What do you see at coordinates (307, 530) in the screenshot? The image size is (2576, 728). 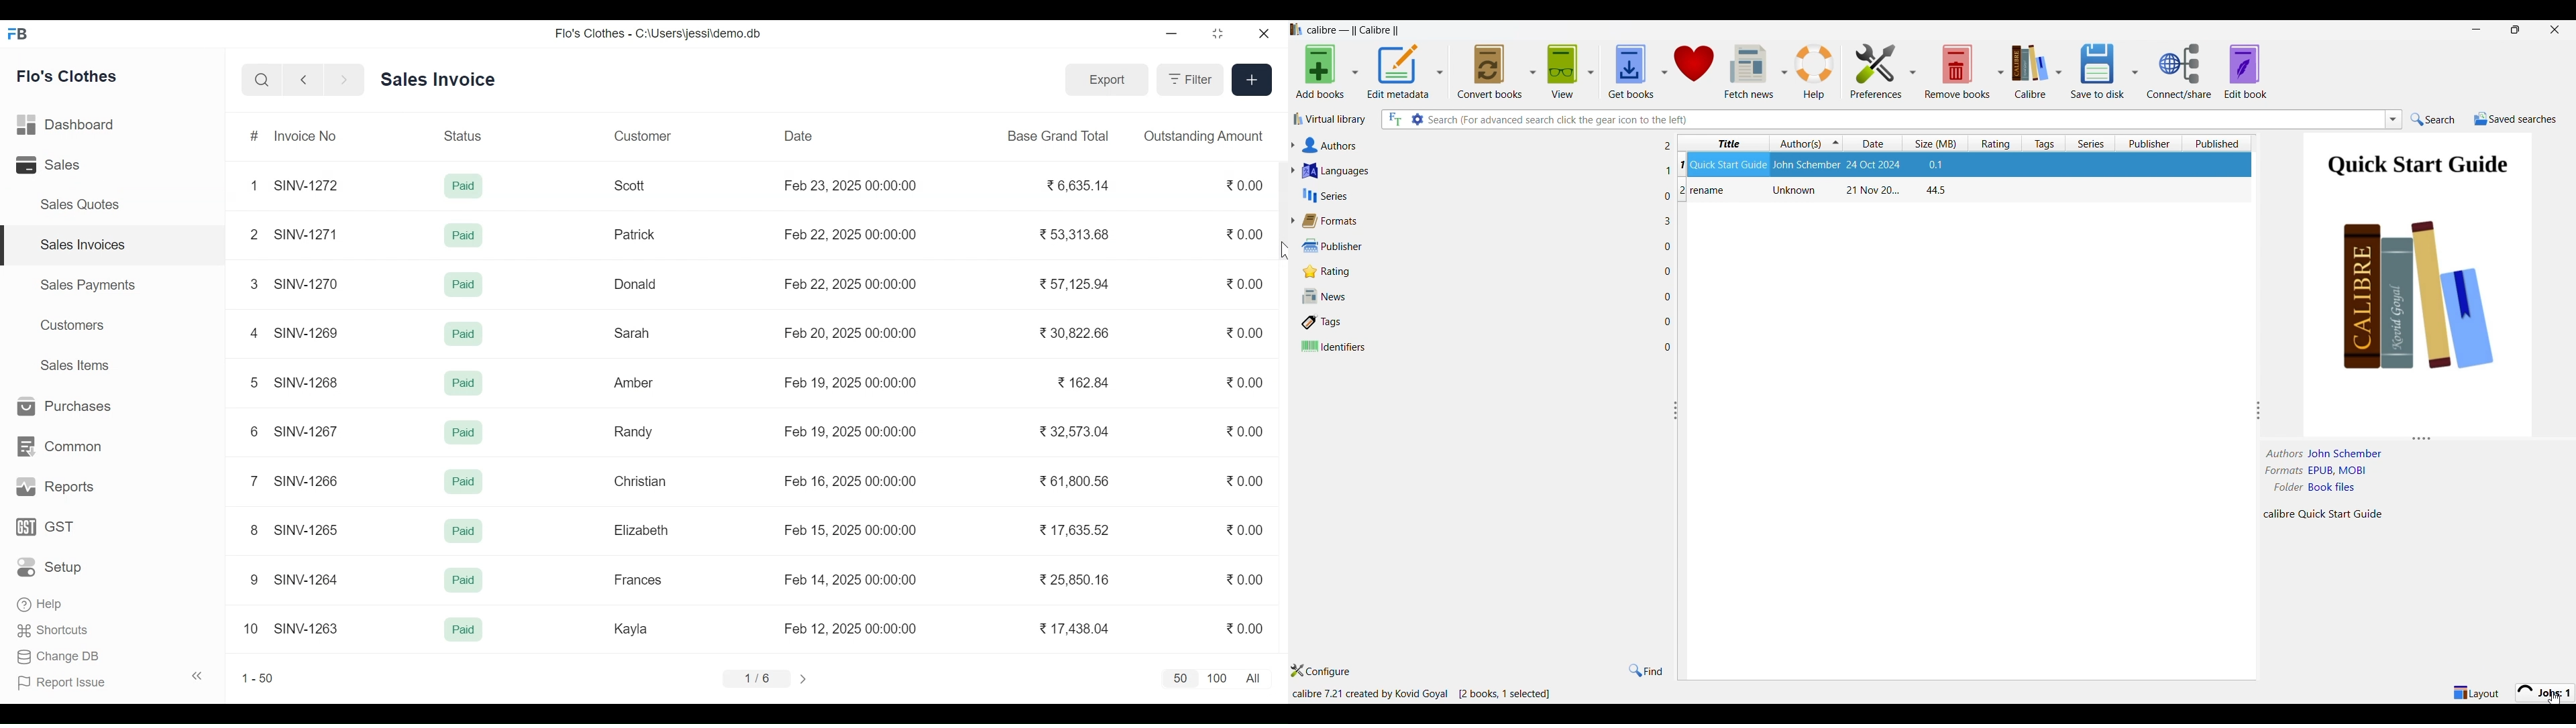 I see `SINV-1265` at bounding box center [307, 530].